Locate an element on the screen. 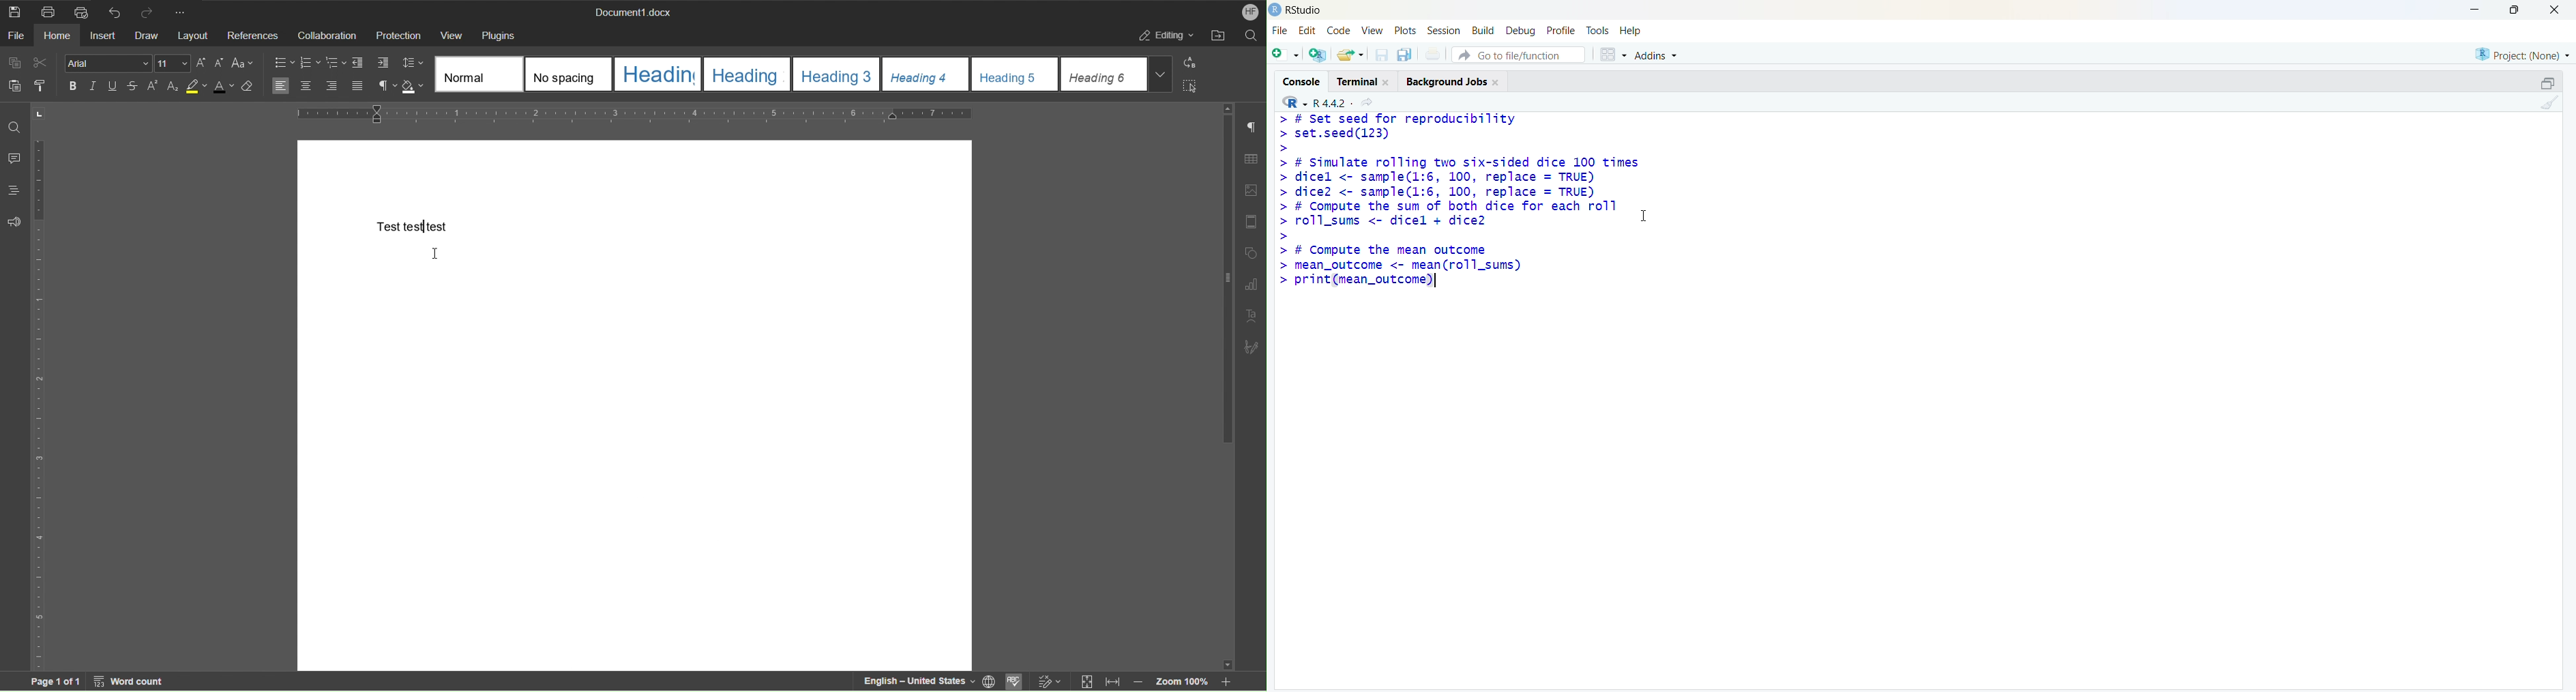  plots is located at coordinates (1406, 29).